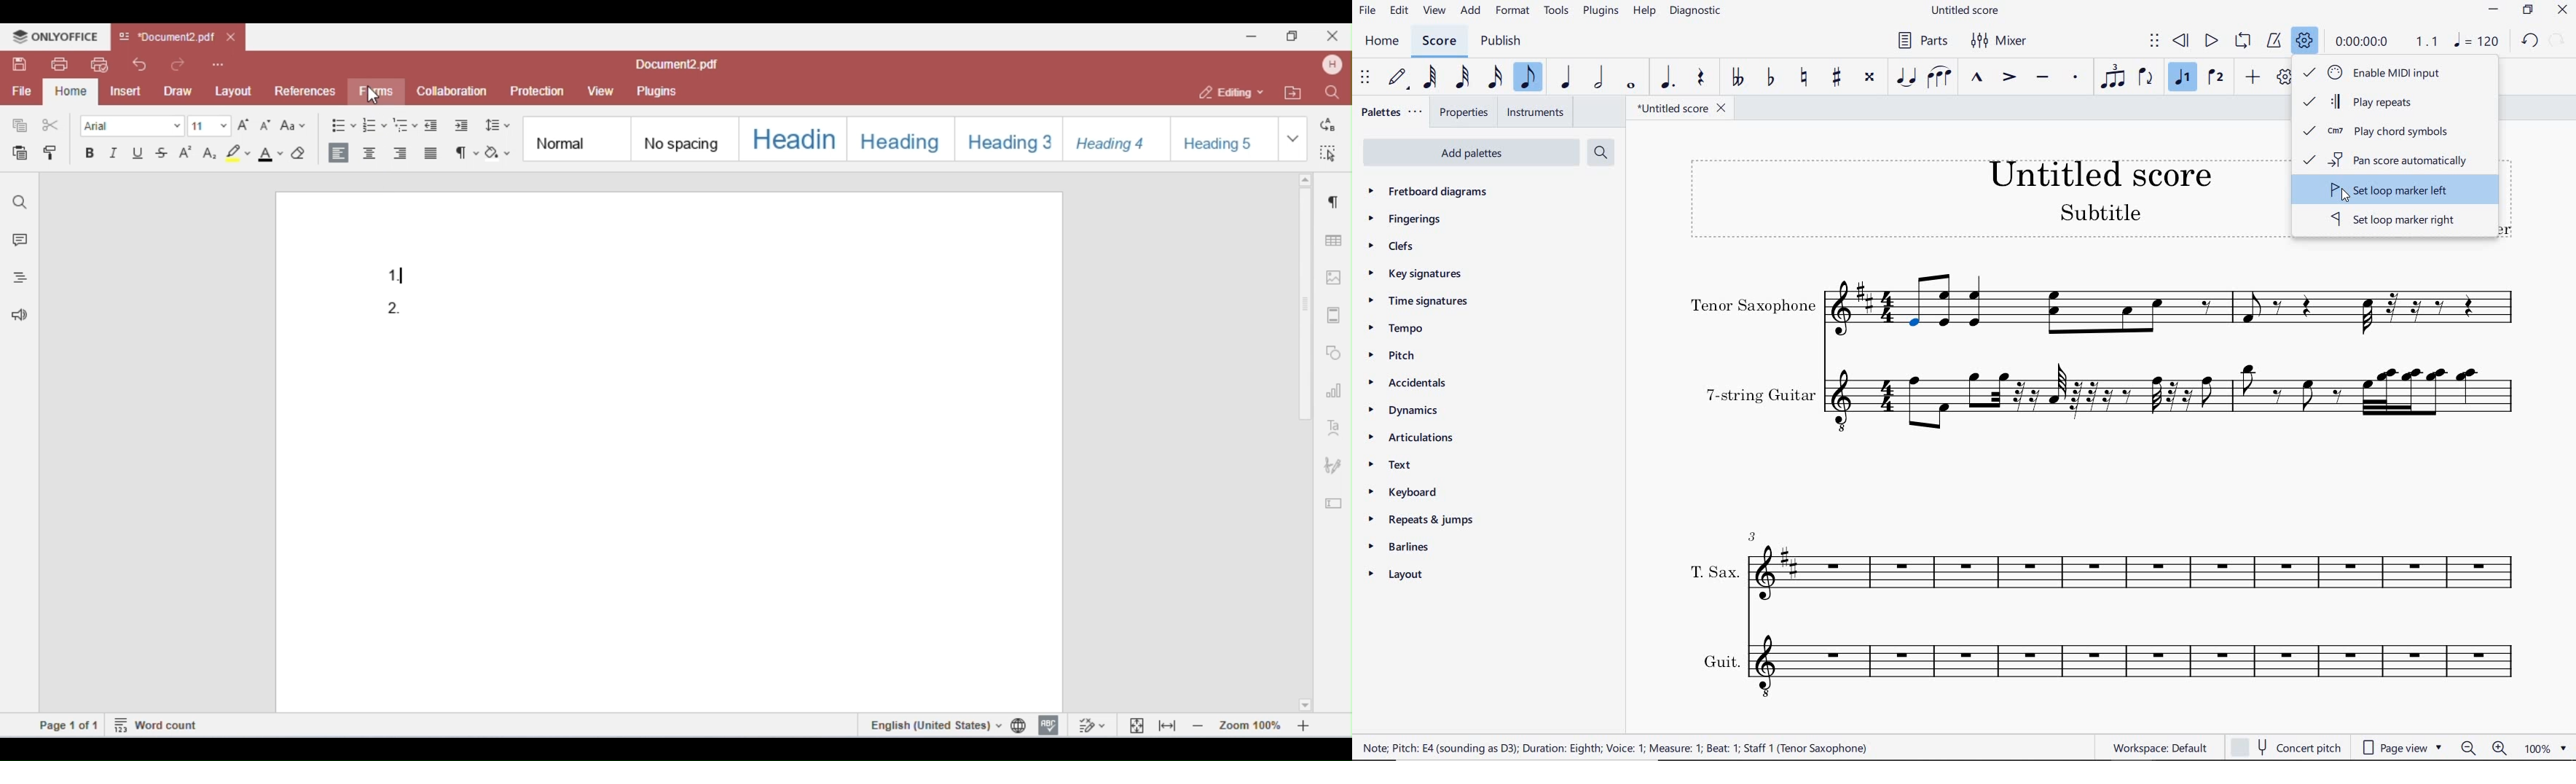 Image resolution: width=2576 pixels, height=784 pixels. Describe the element at coordinates (1461, 77) in the screenshot. I see `32ND NOTE` at that location.